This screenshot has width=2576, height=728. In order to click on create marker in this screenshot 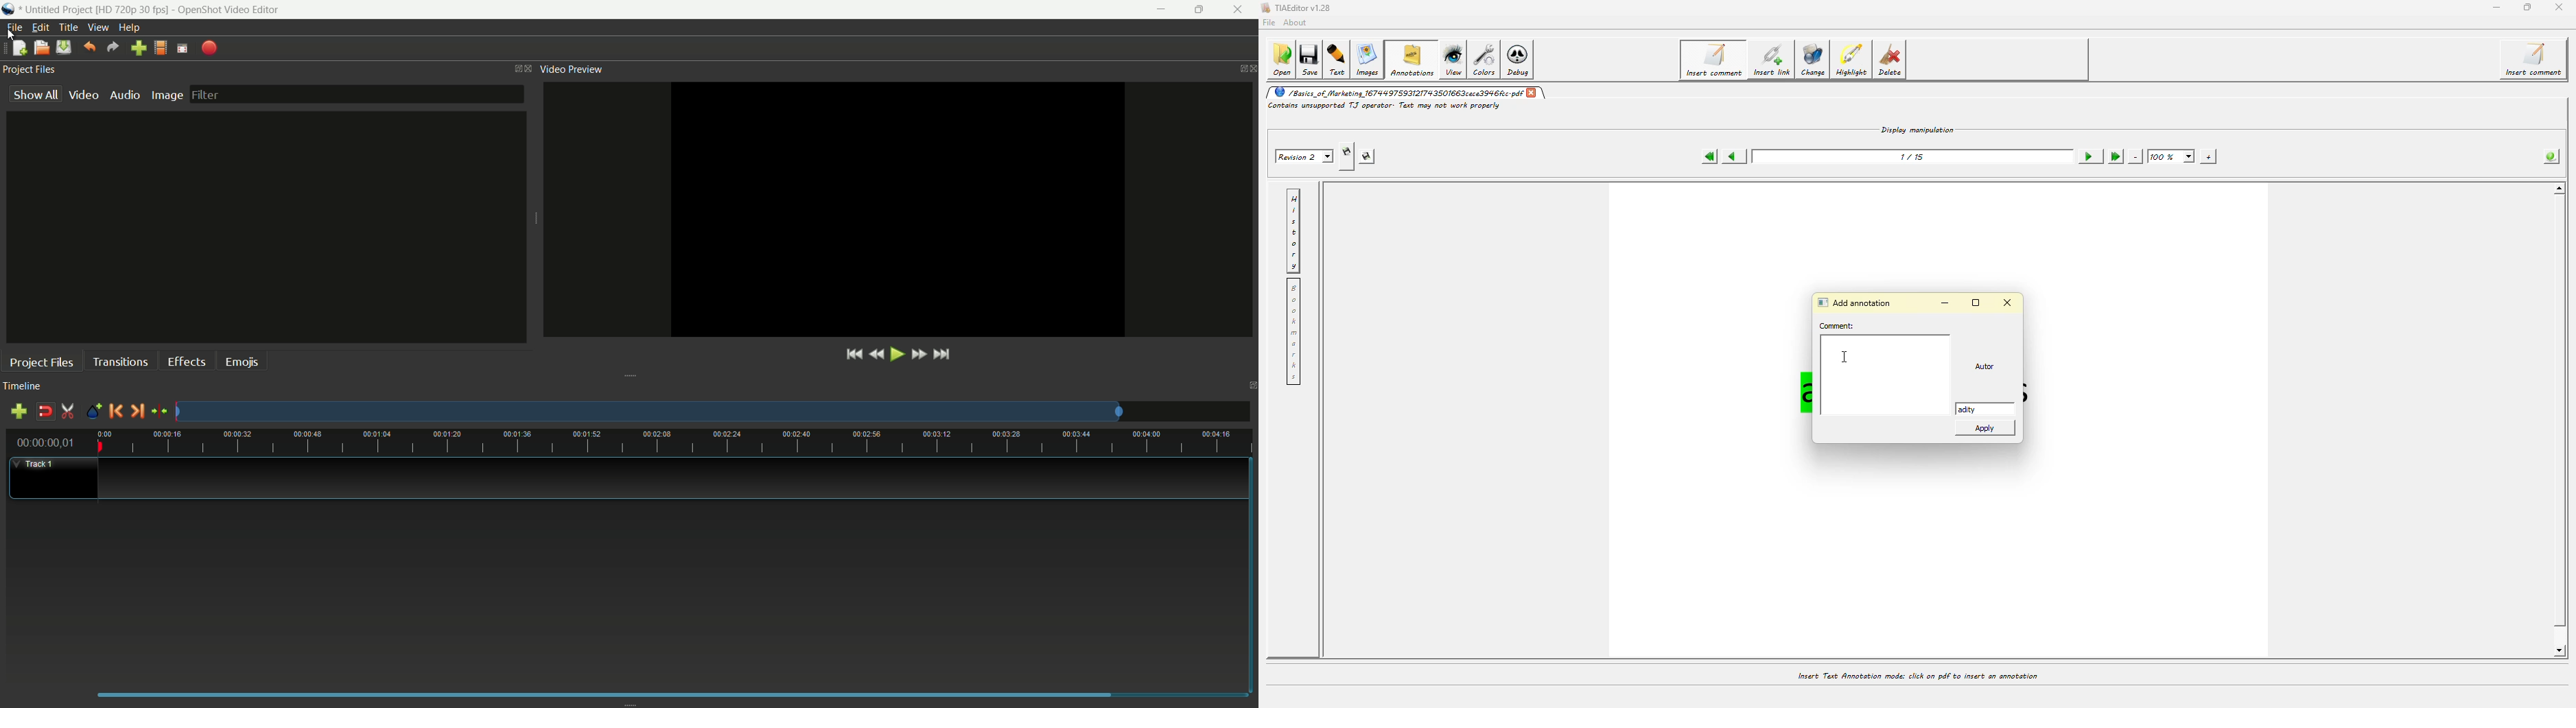, I will do `click(93, 412)`.